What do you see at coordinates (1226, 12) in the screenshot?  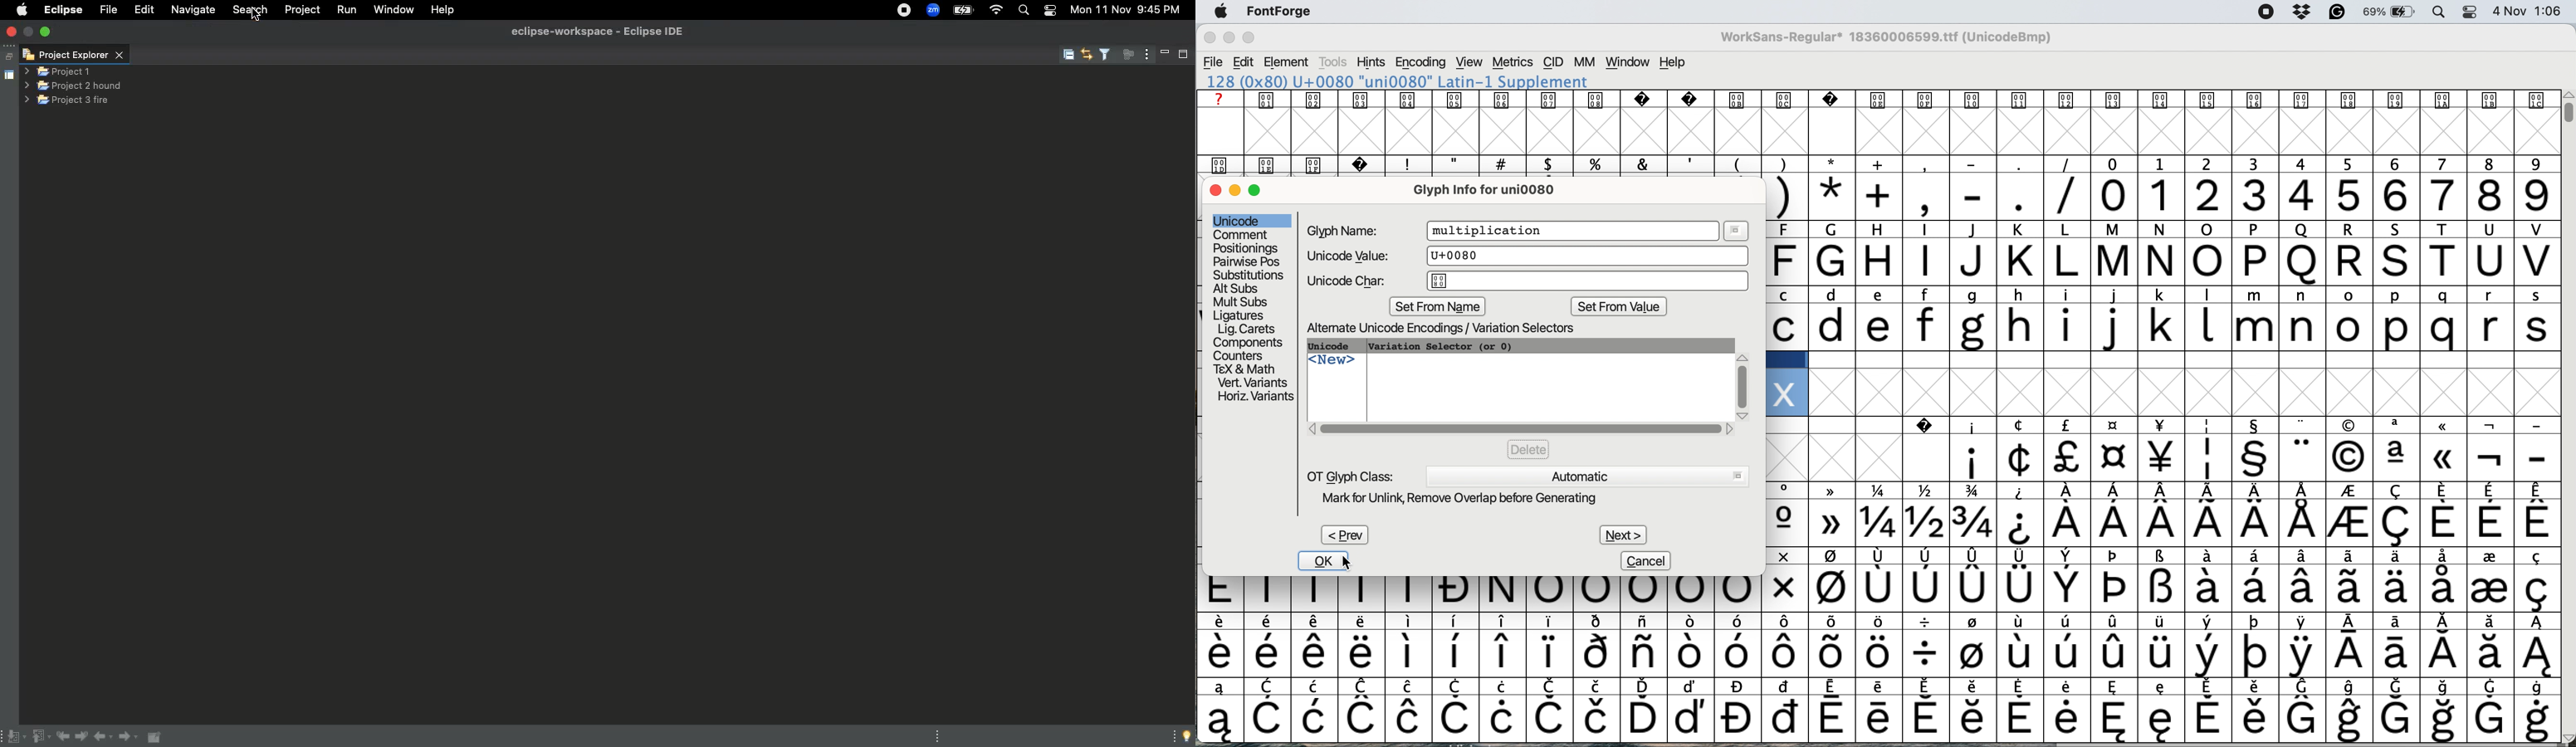 I see `system logo` at bounding box center [1226, 12].